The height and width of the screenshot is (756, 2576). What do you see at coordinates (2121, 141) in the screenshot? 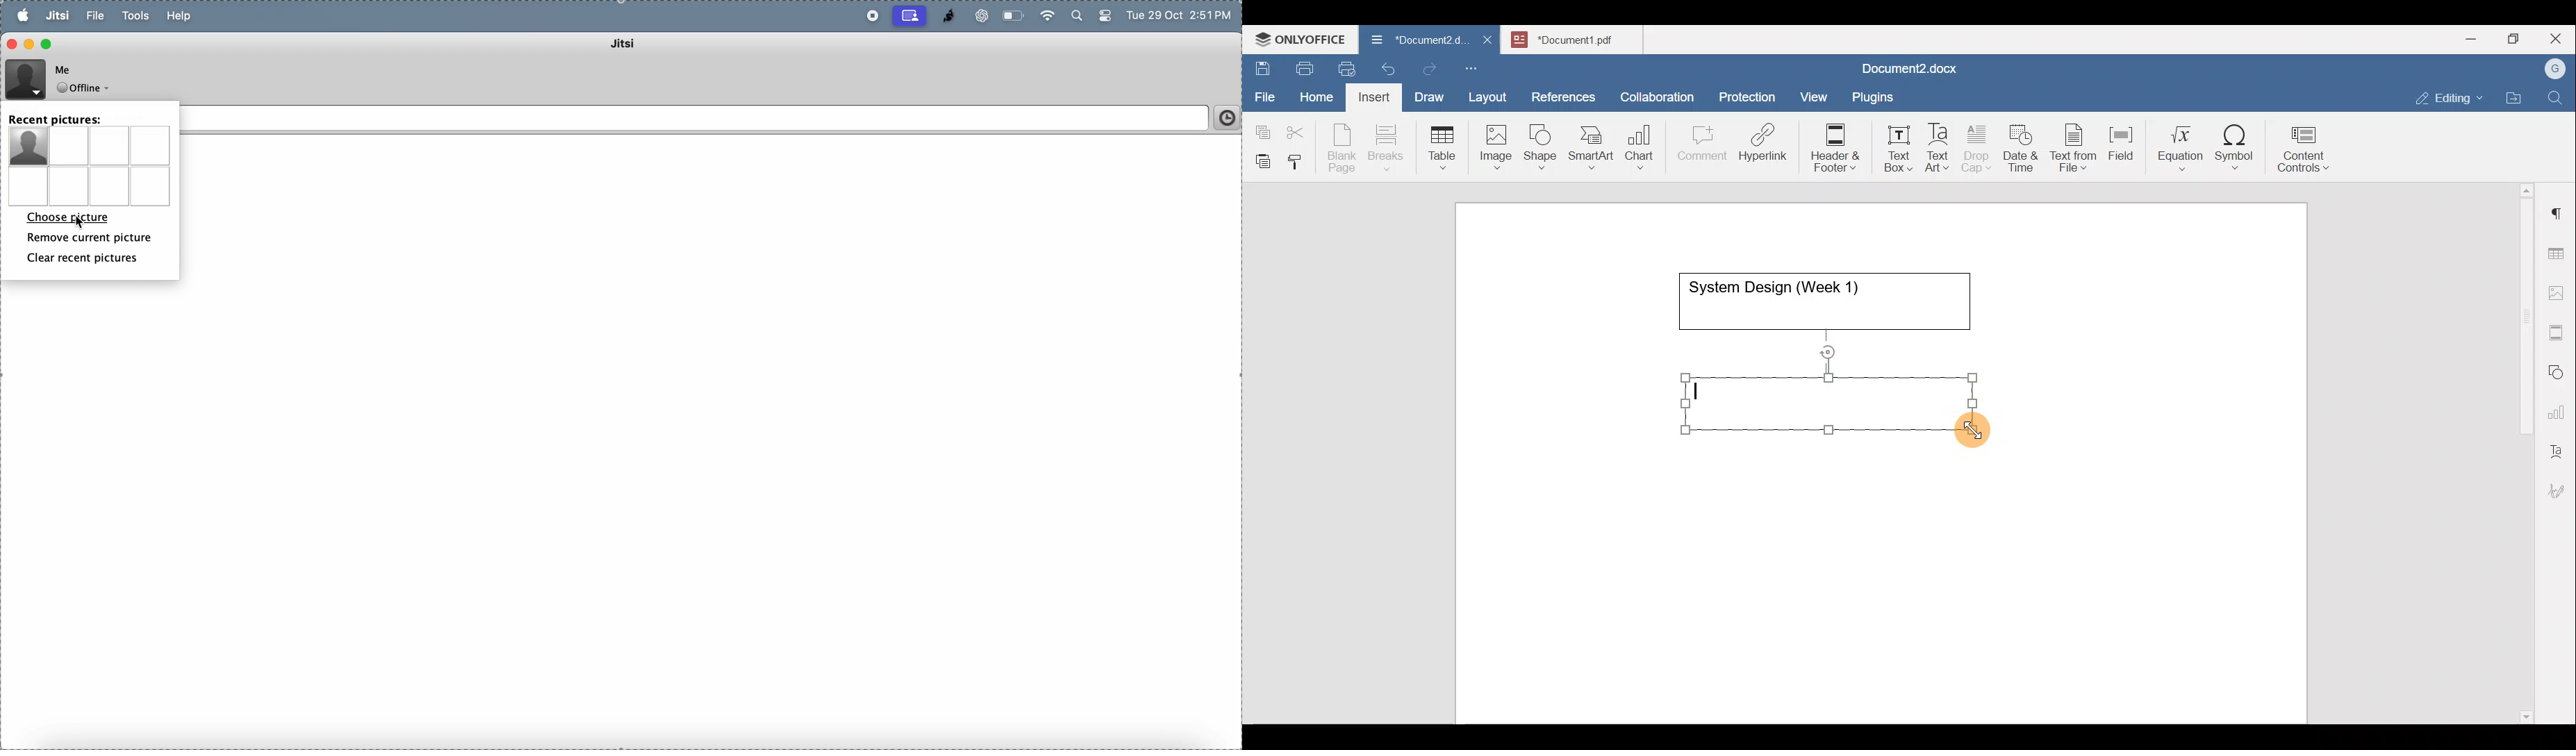
I see `Field` at bounding box center [2121, 141].